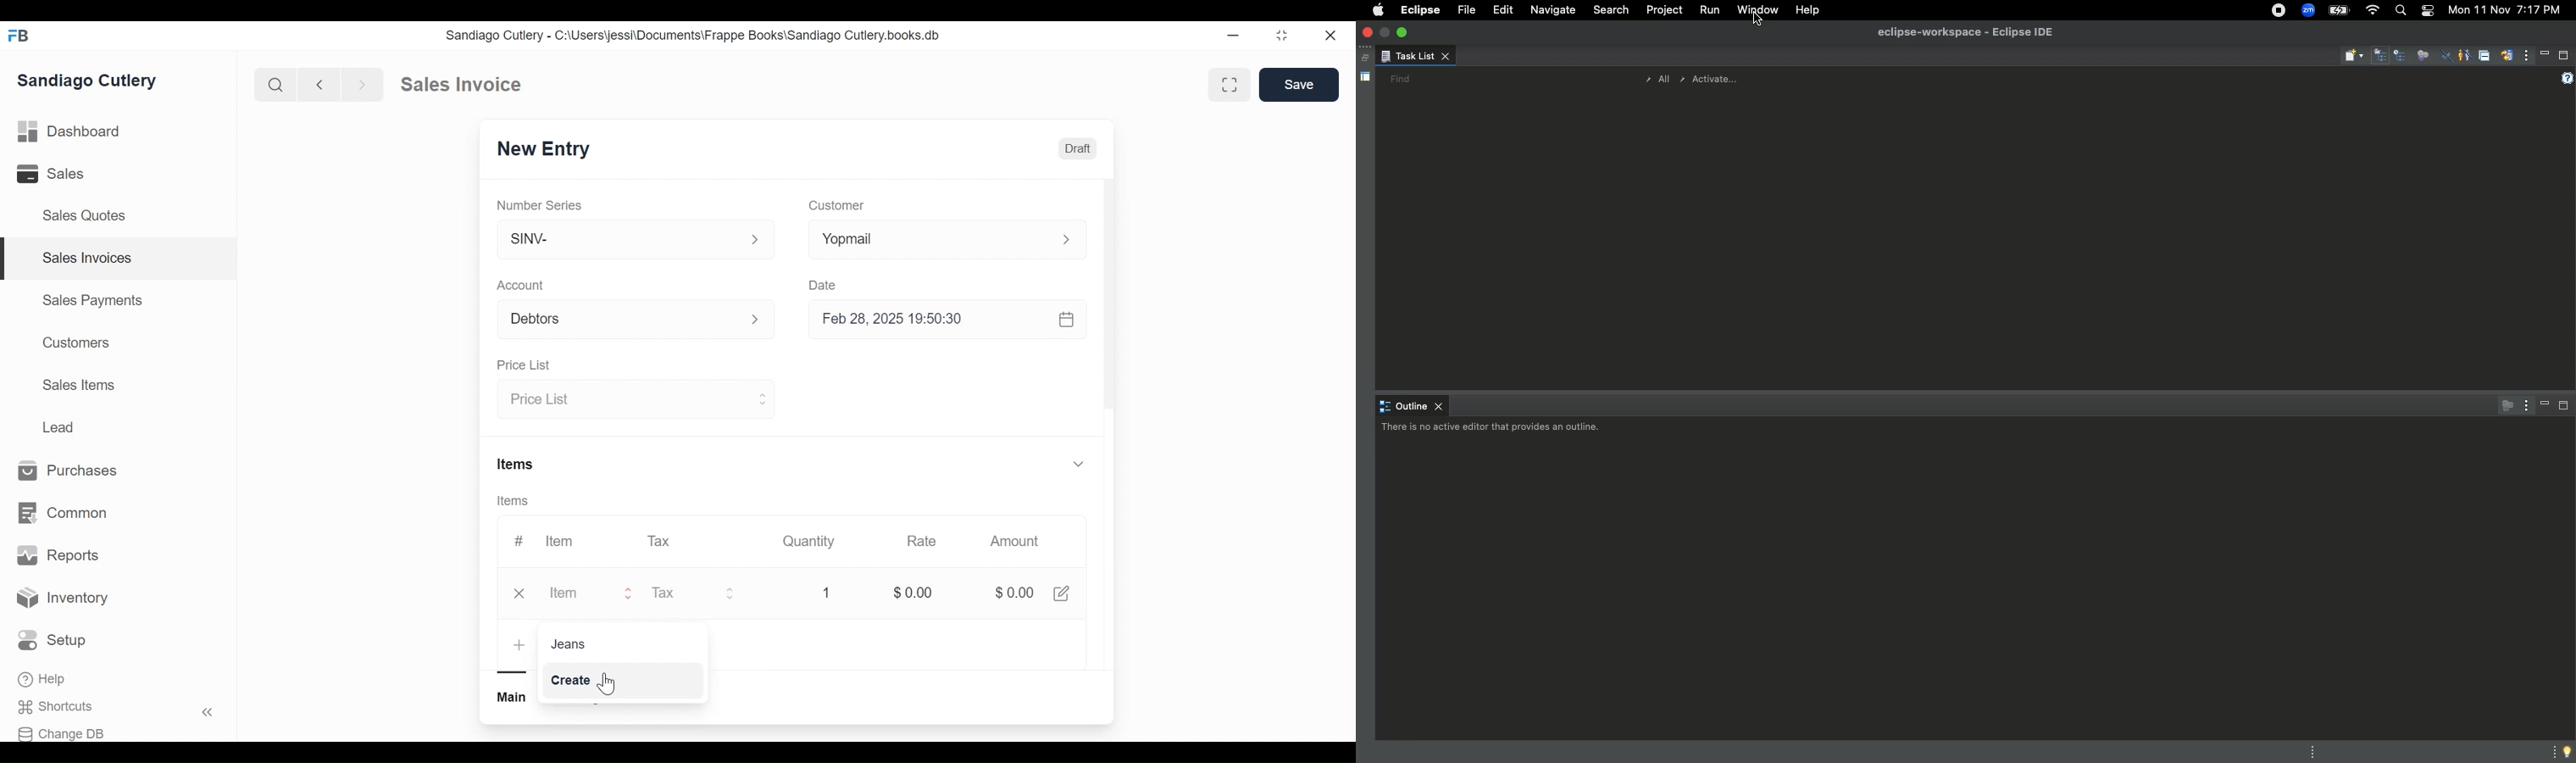 This screenshot has width=2576, height=784. I want to click on search, so click(276, 85).